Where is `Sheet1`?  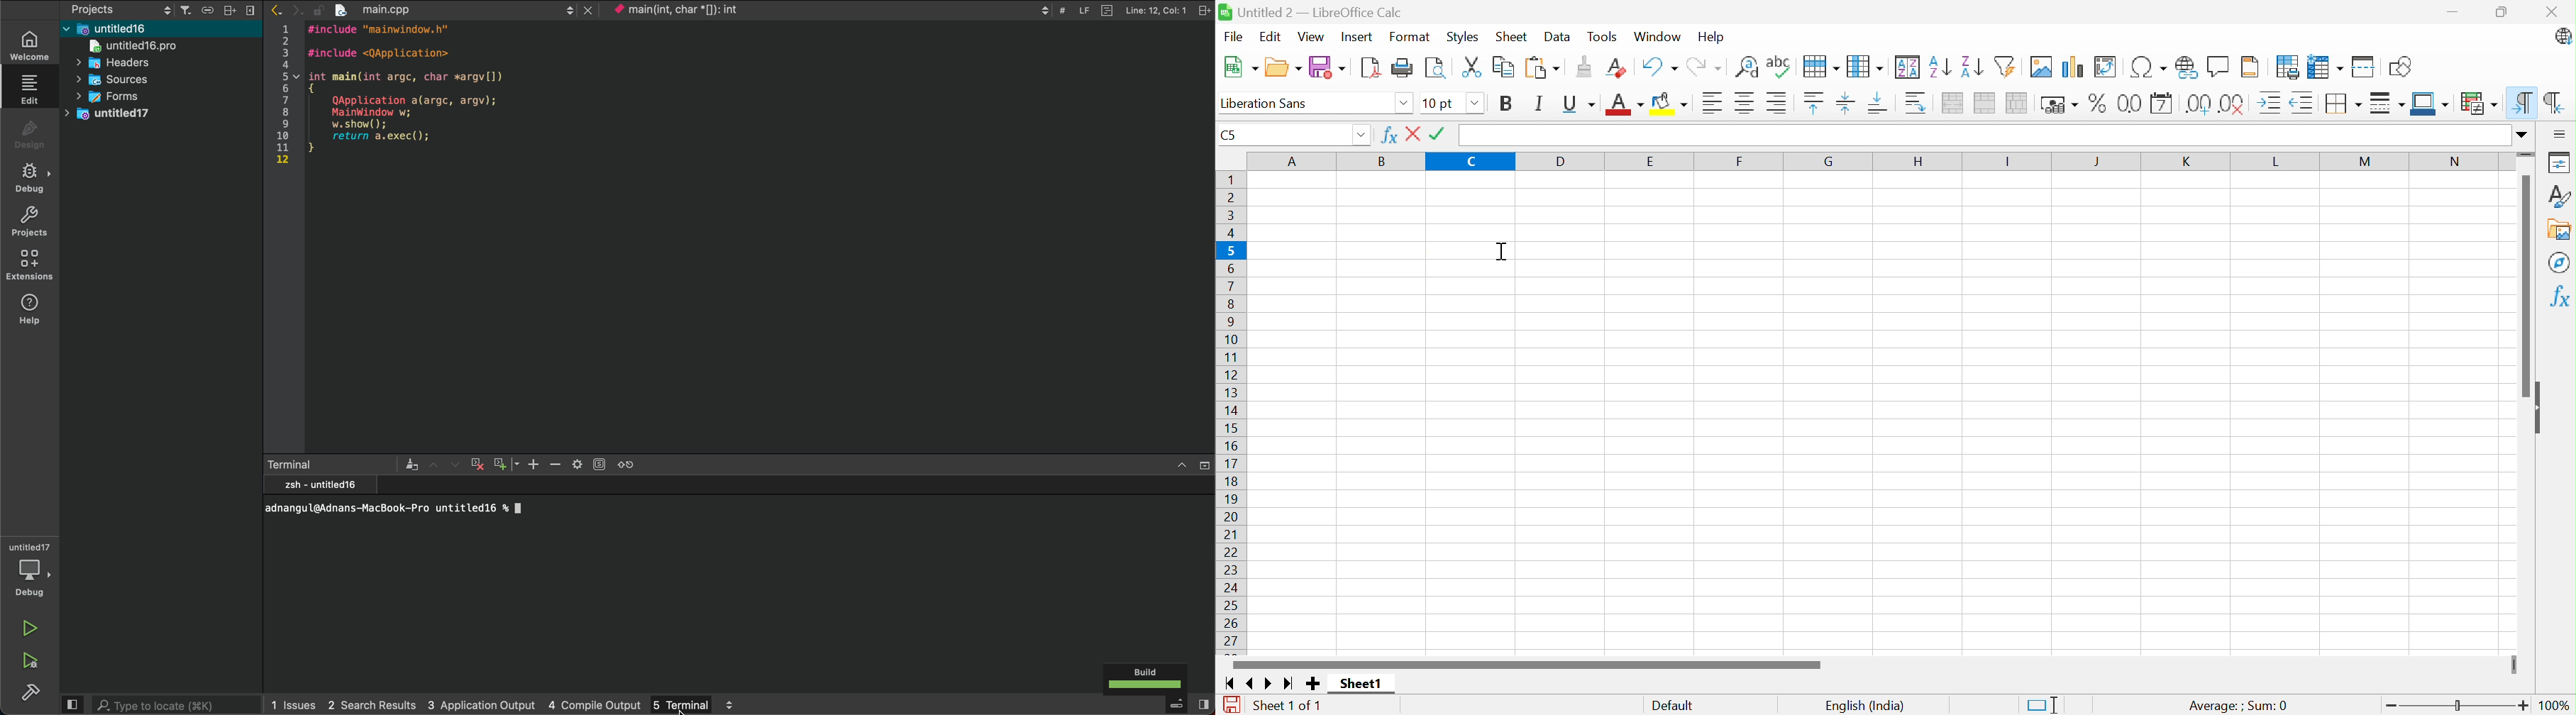 Sheet1 is located at coordinates (1364, 682).